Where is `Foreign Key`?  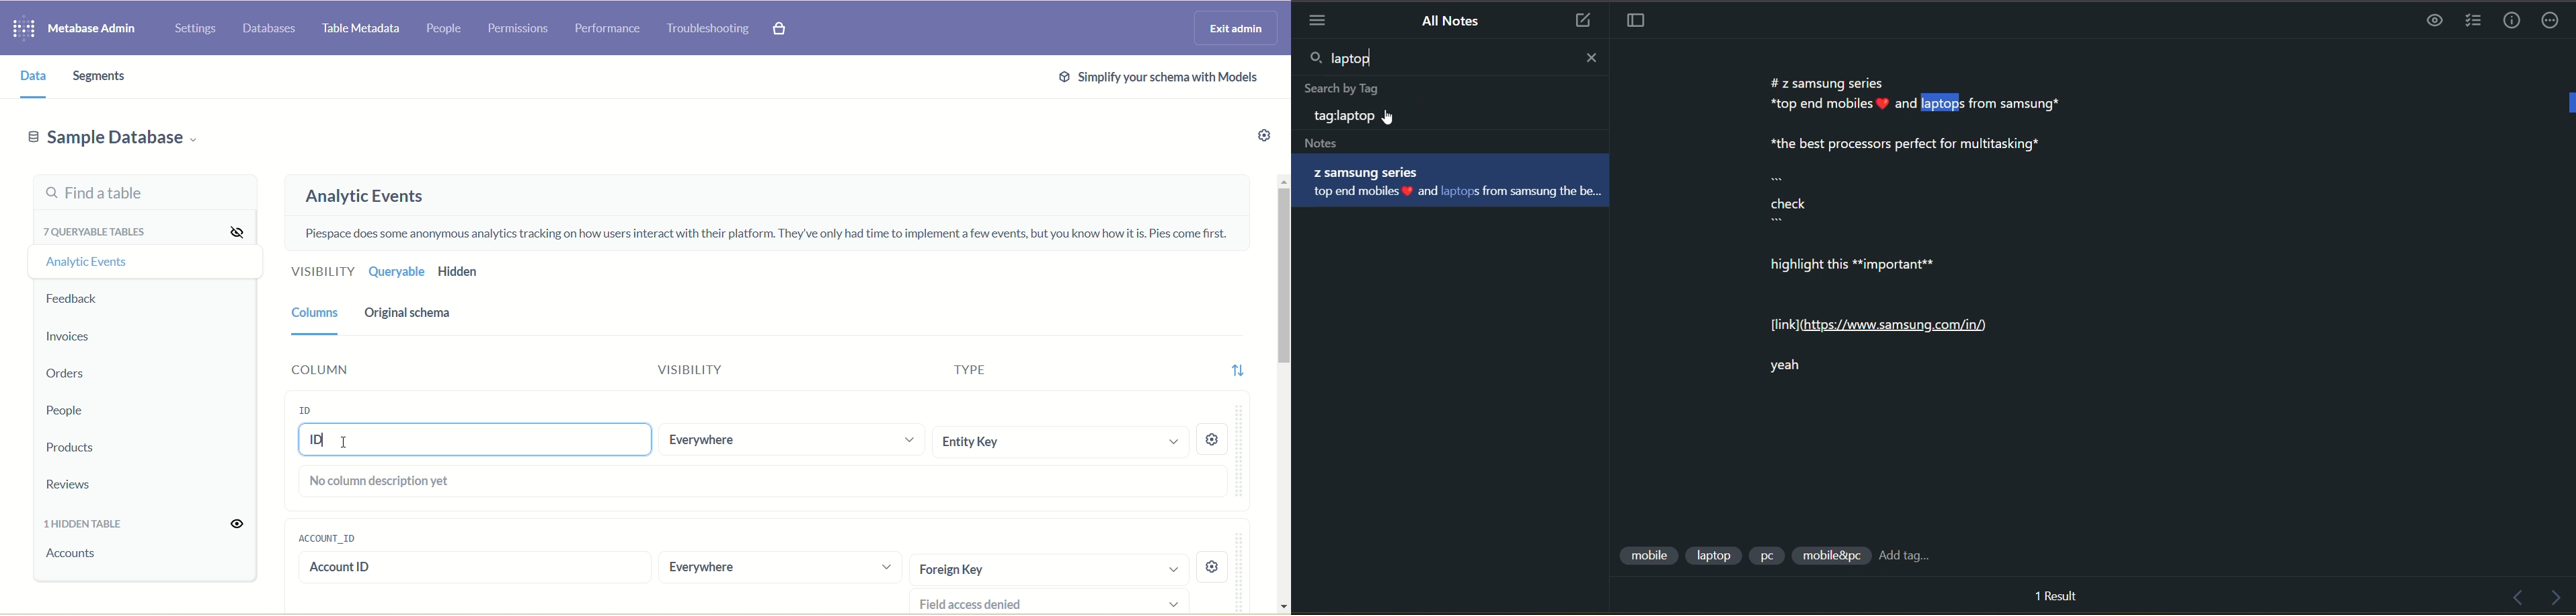
Foreign Key is located at coordinates (1046, 569).